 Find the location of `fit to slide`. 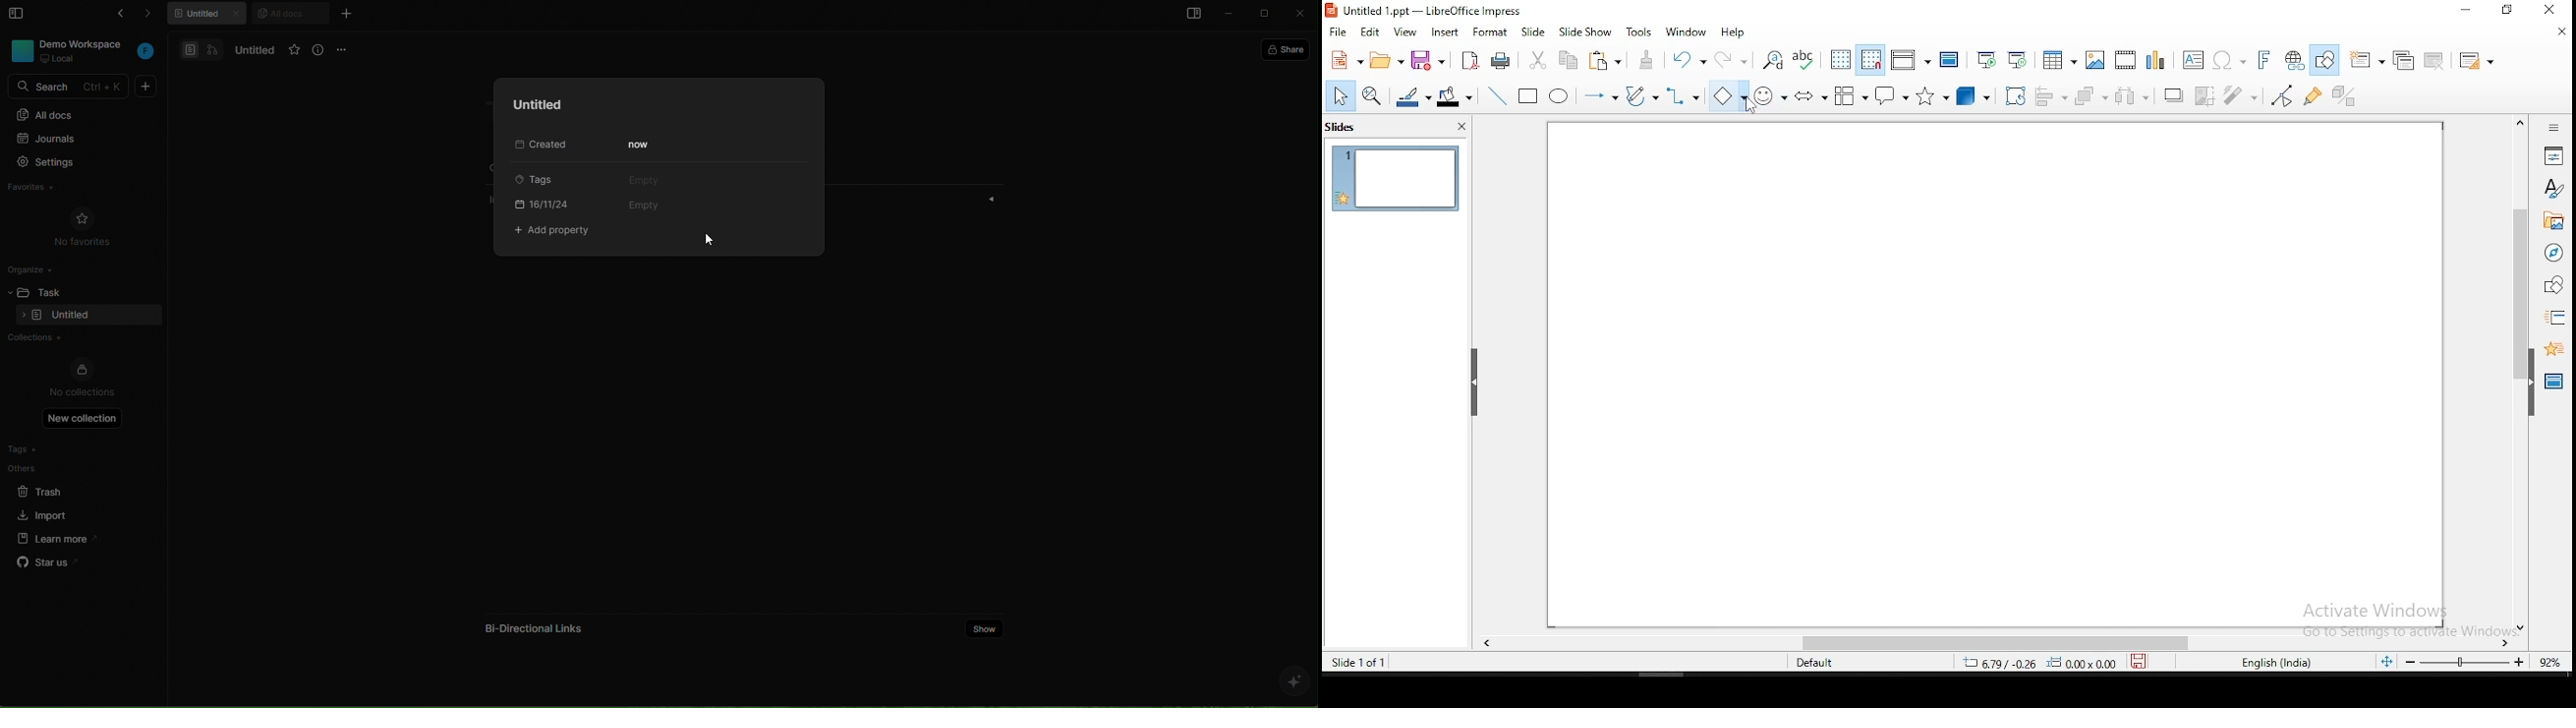

fit to slide is located at coordinates (2388, 665).